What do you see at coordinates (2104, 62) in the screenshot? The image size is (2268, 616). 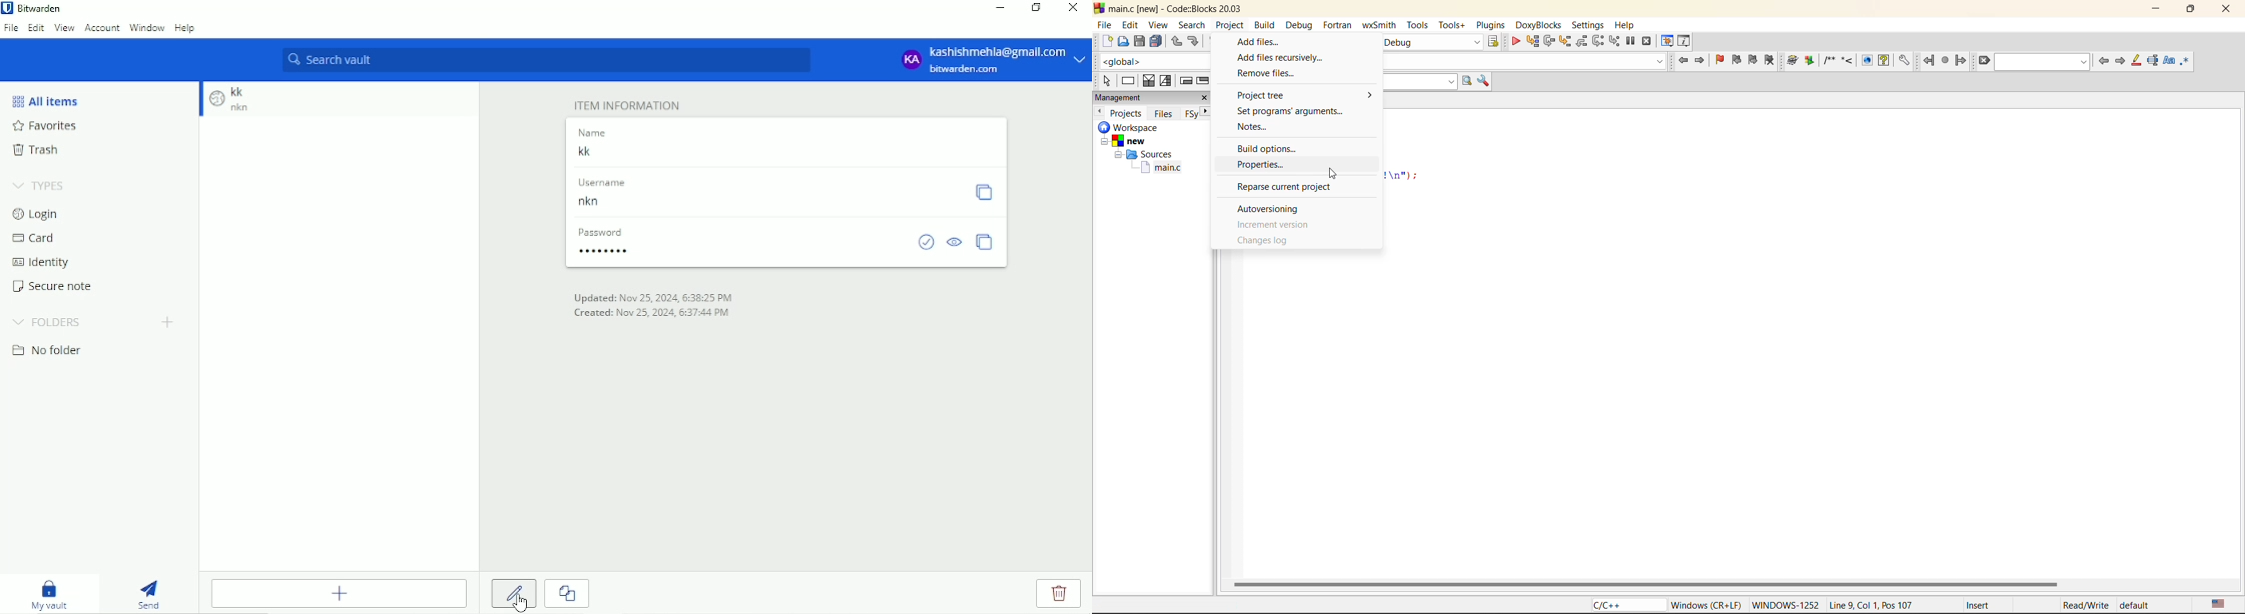 I see `previous` at bounding box center [2104, 62].